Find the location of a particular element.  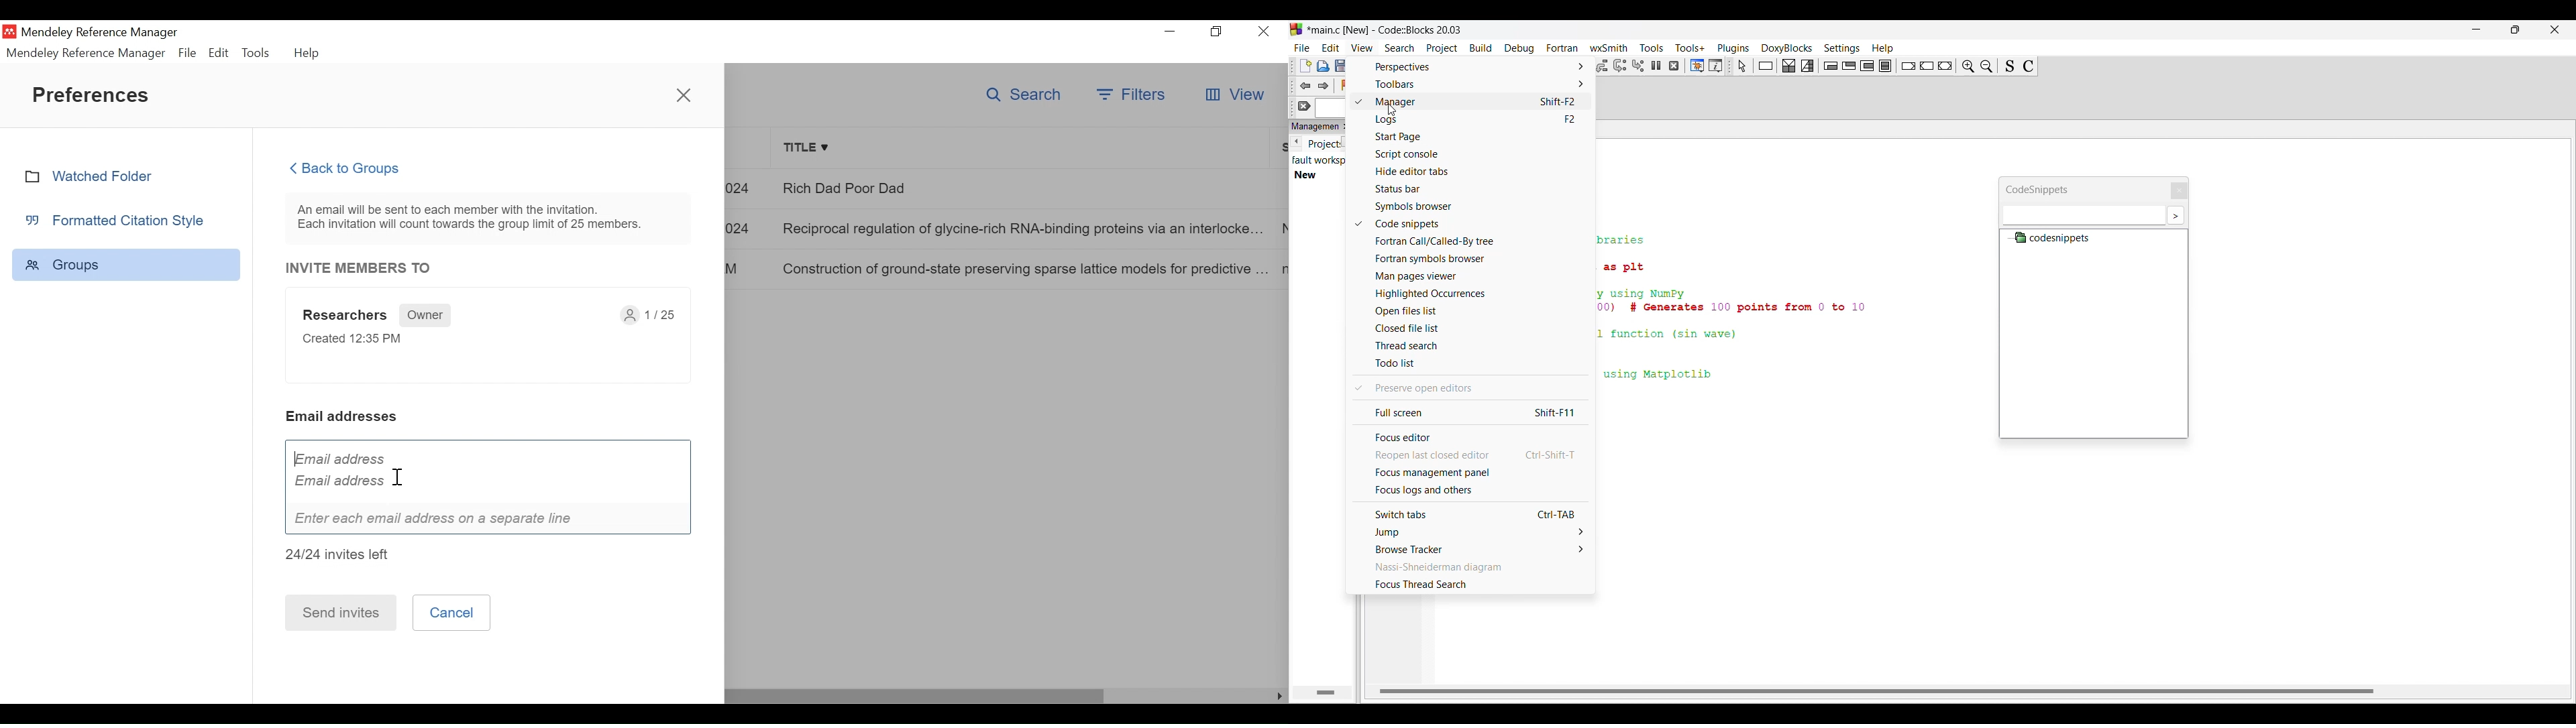

Step out is located at coordinates (1601, 66).